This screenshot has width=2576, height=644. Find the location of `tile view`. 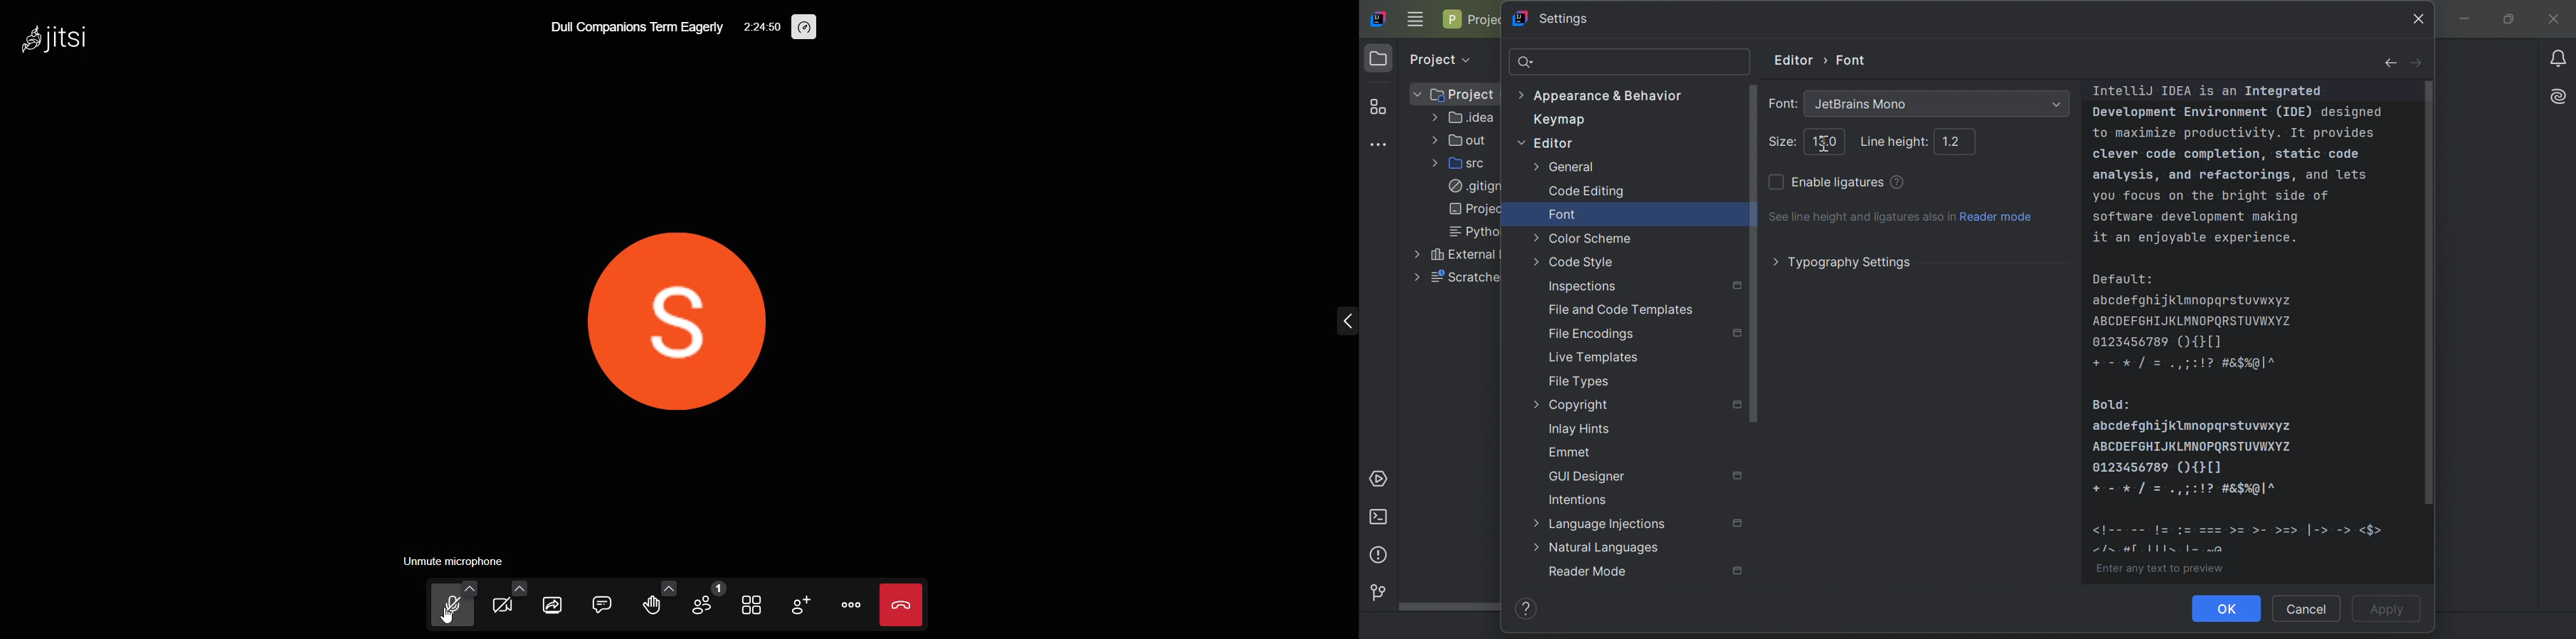

tile view is located at coordinates (746, 606).